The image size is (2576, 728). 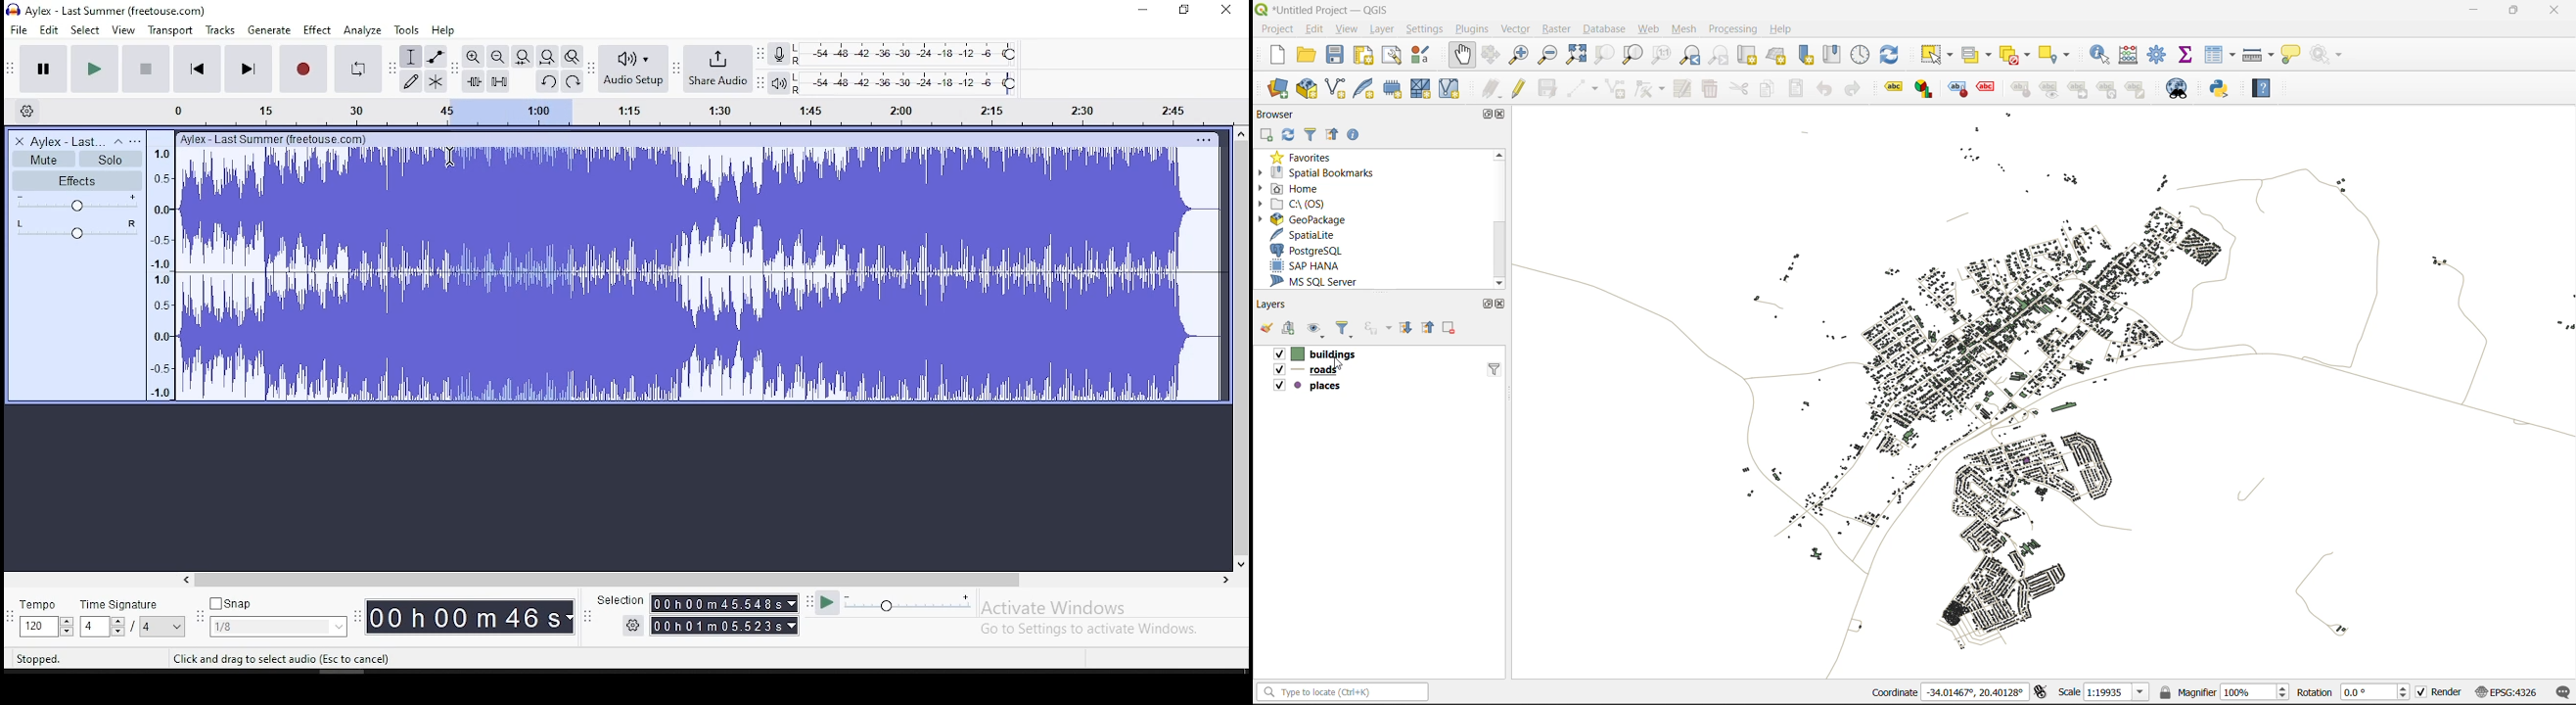 I want to click on select location, so click(x=2058, y=54).